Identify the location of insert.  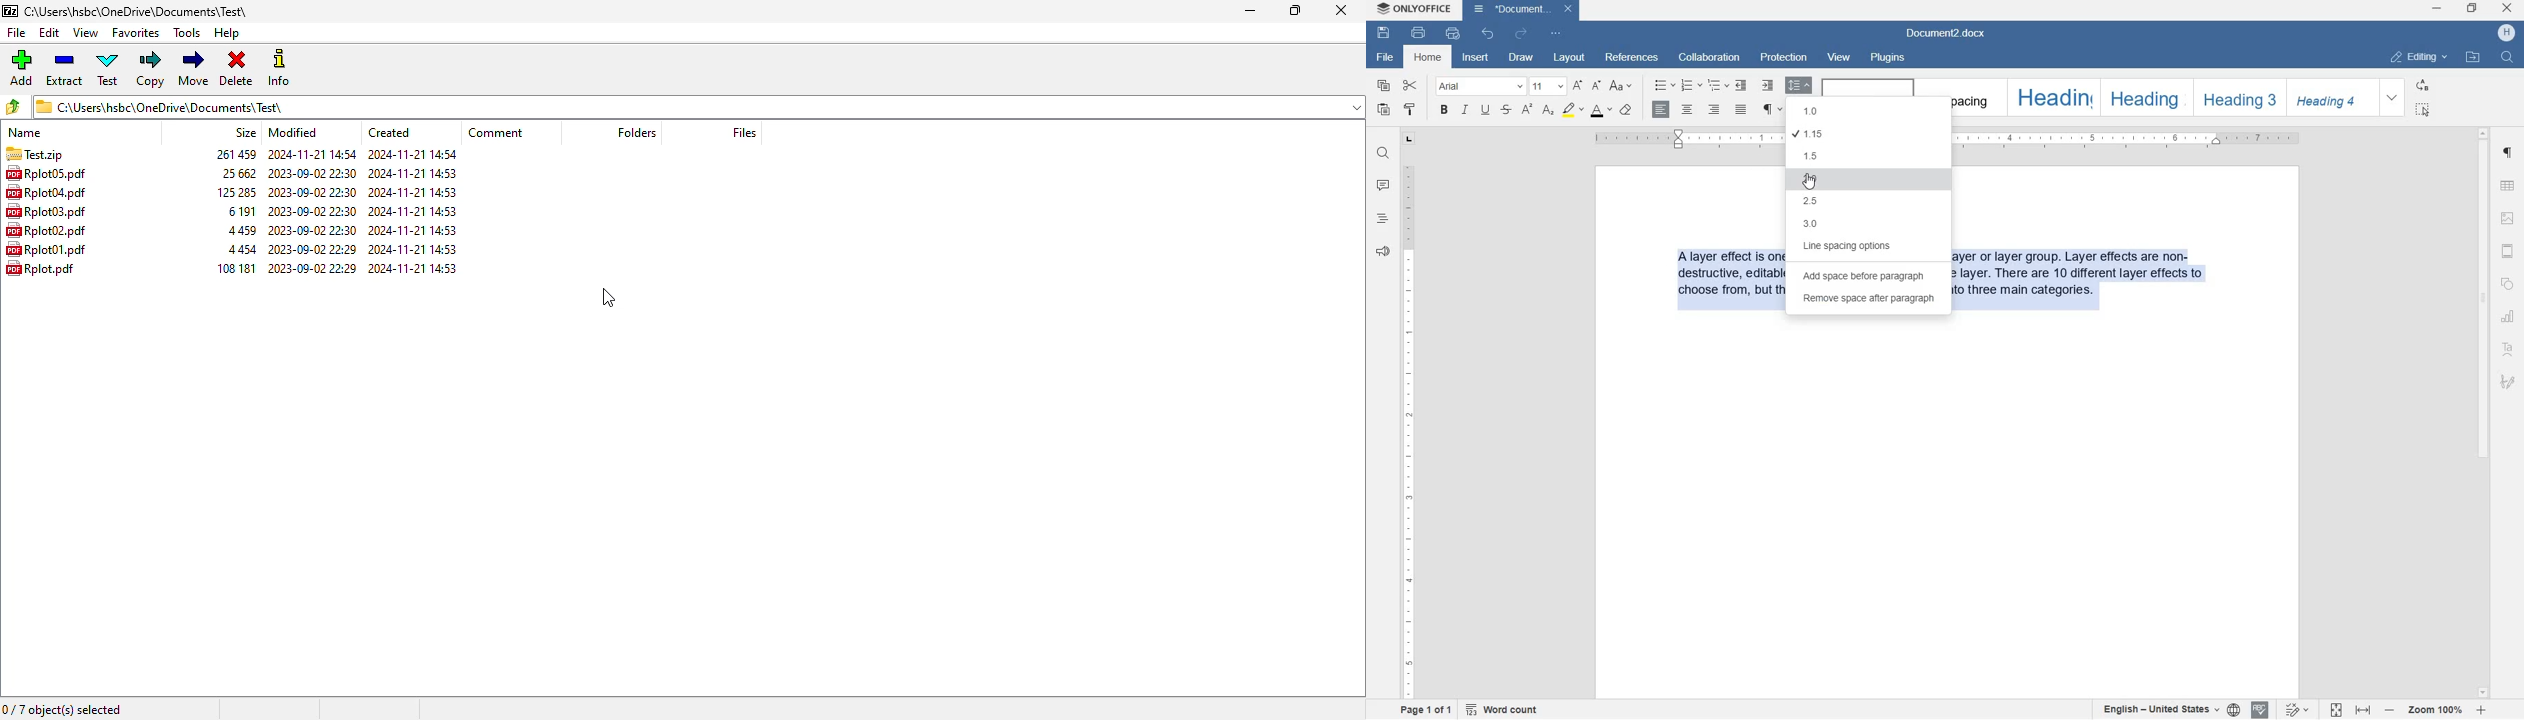
(1476, 57).